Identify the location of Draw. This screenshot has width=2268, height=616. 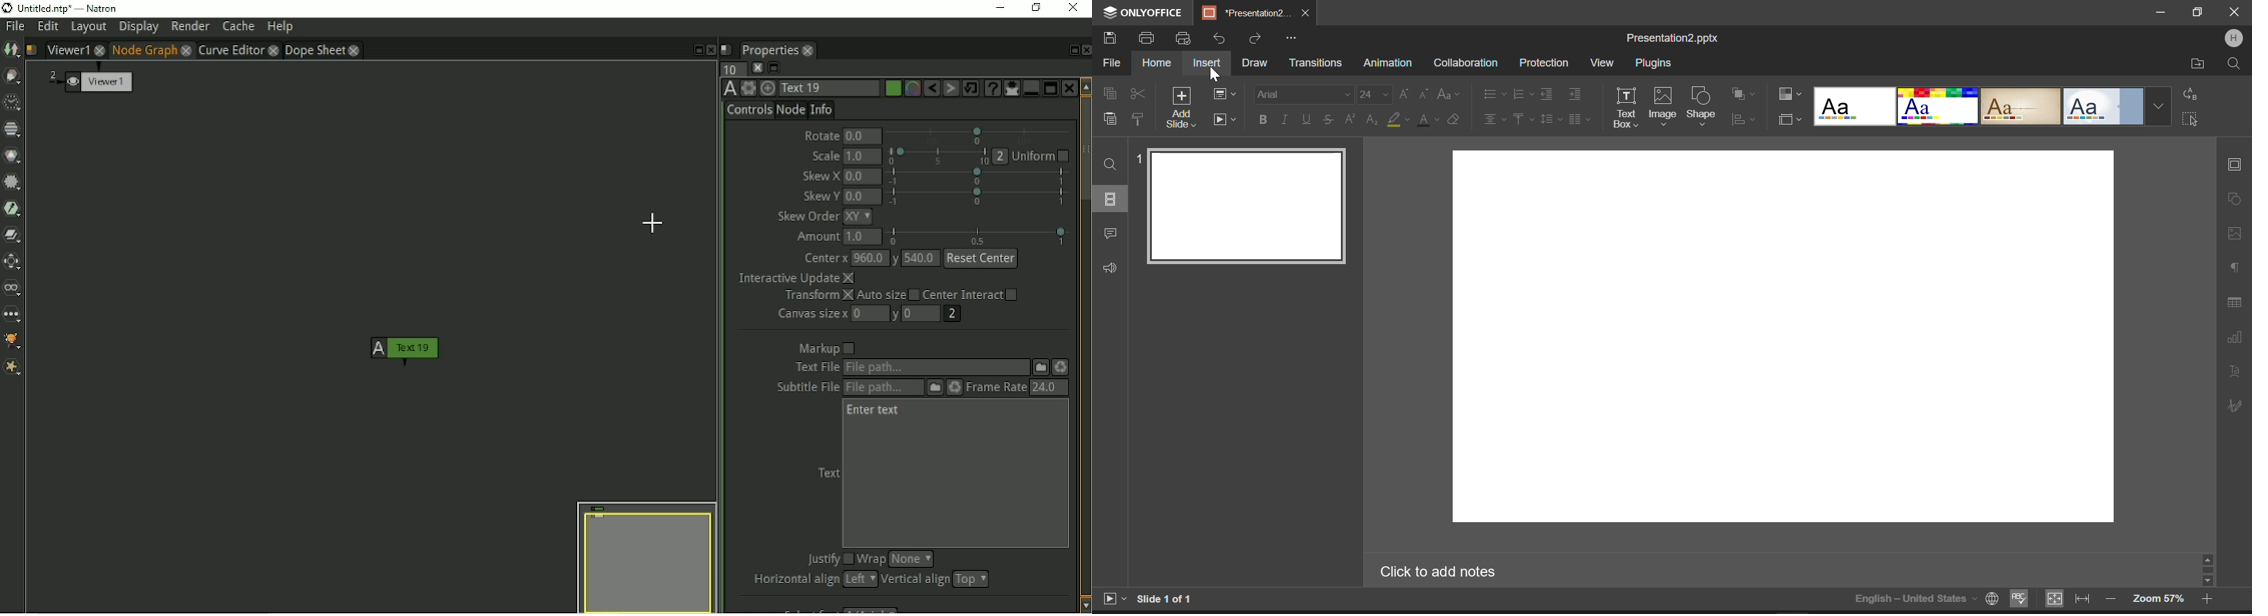
(1255, 62).